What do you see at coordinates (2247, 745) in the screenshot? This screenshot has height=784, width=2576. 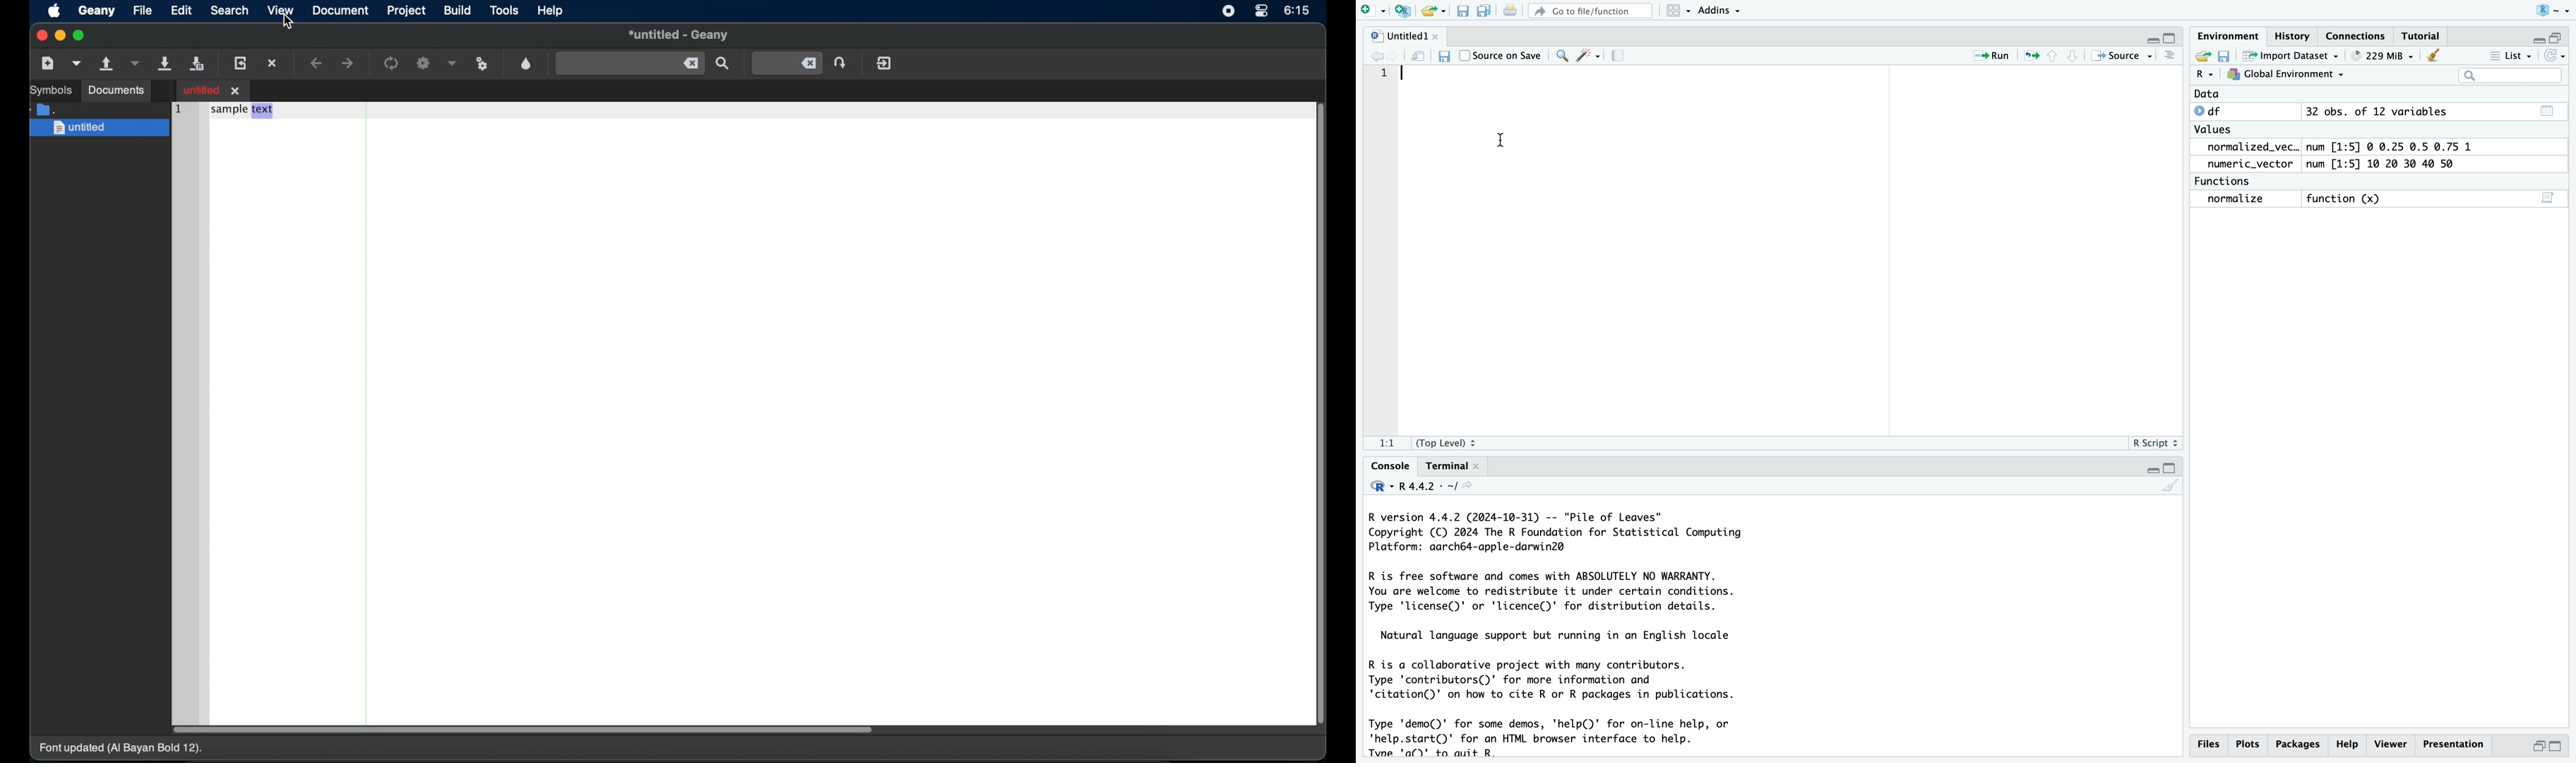 I see `Plots` at bounding box center [2247, 745].